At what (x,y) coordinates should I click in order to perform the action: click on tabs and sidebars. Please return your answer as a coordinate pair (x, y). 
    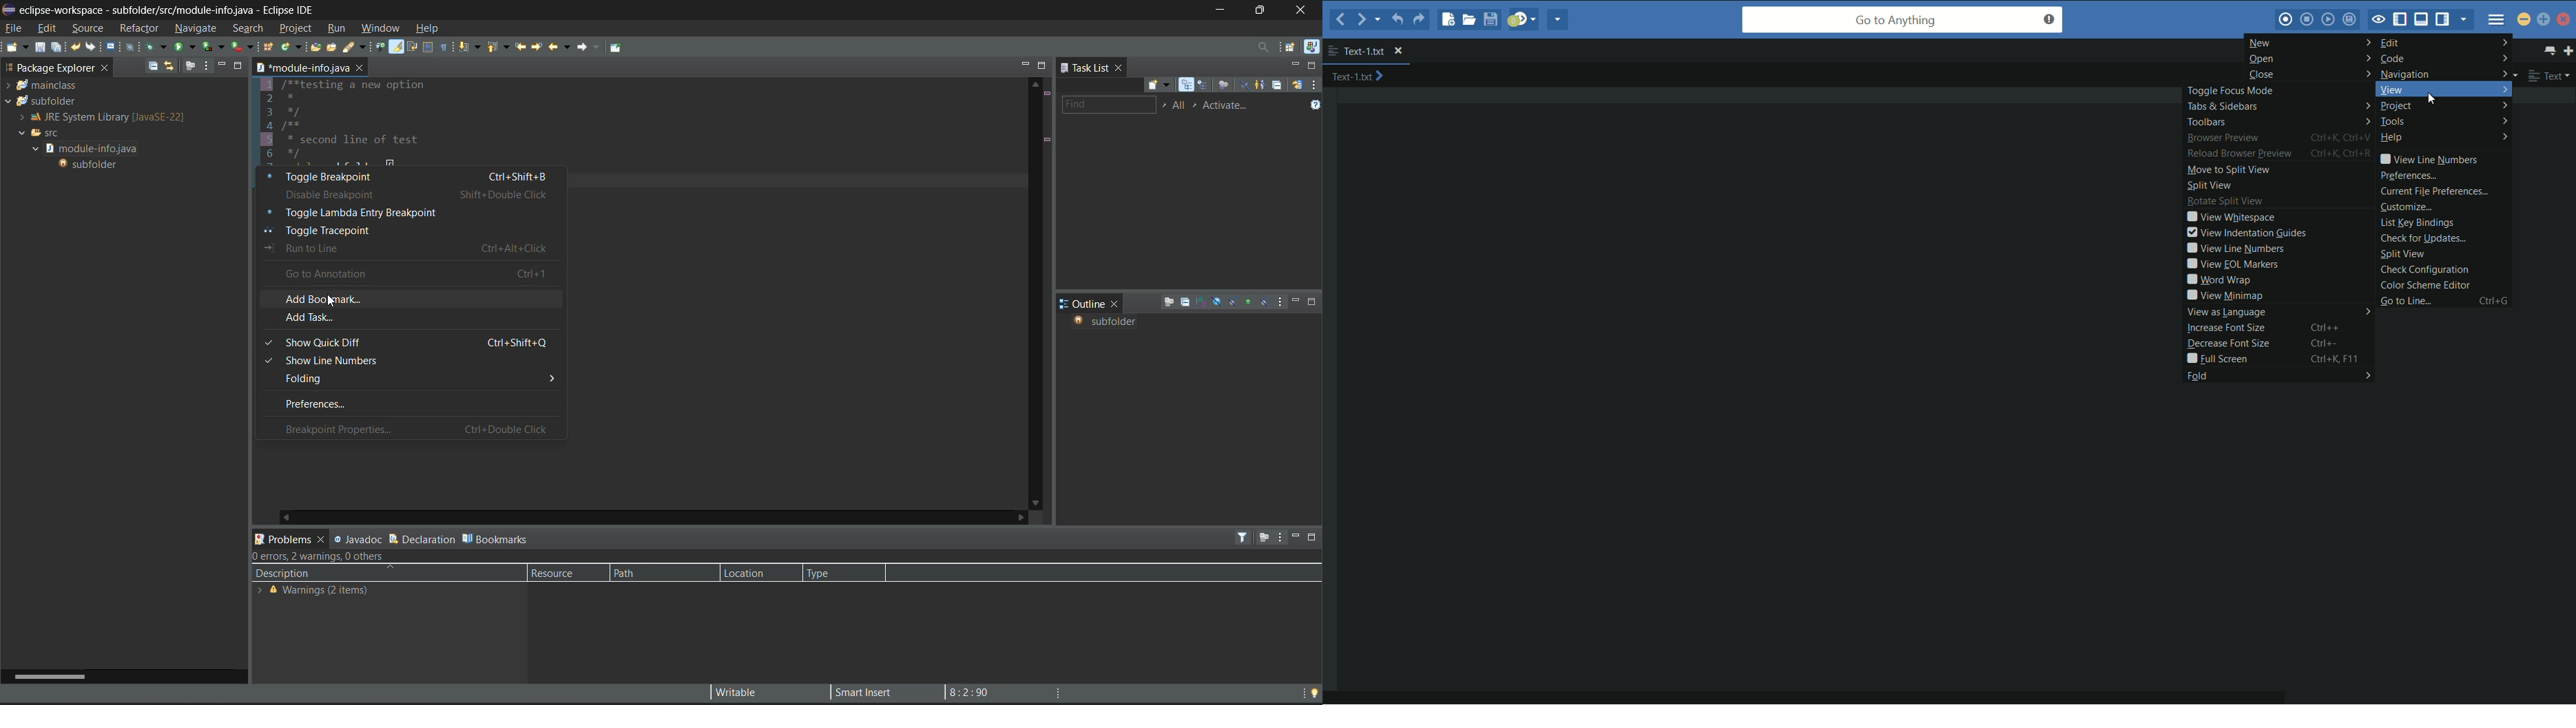
    Looking at the image, I should click on (2278, 106).